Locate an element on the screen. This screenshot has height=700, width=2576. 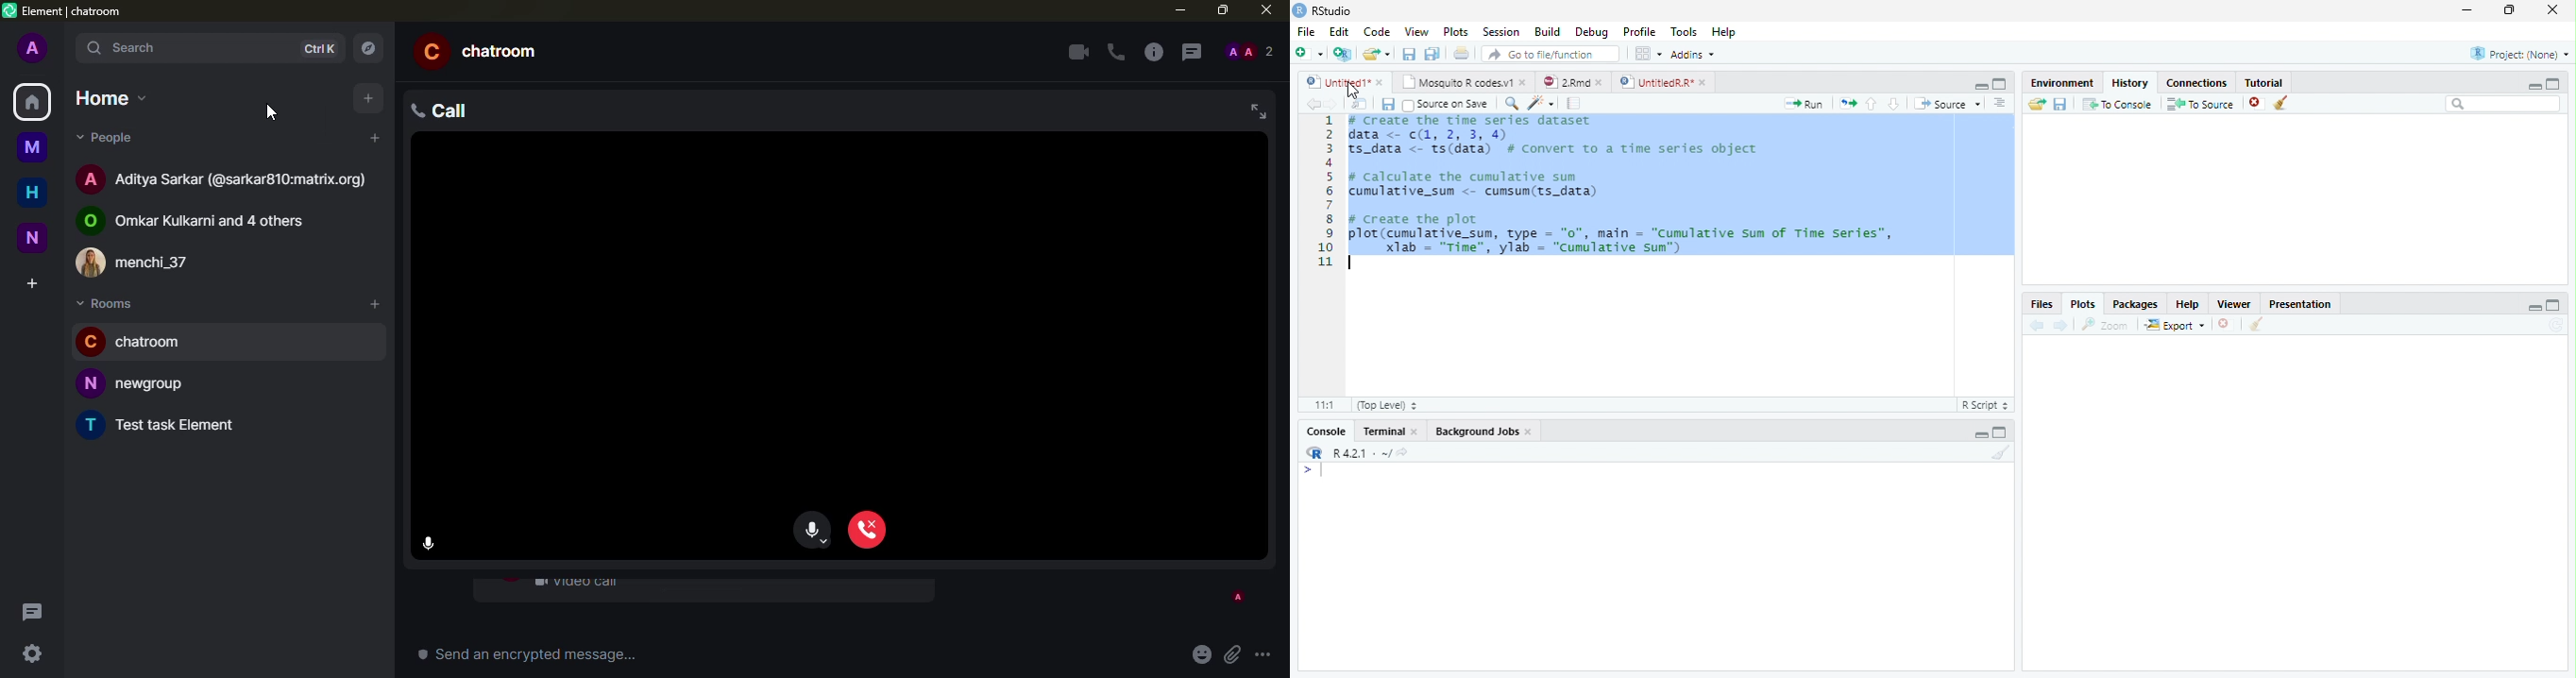
History is located at coordinates (2128, 83).